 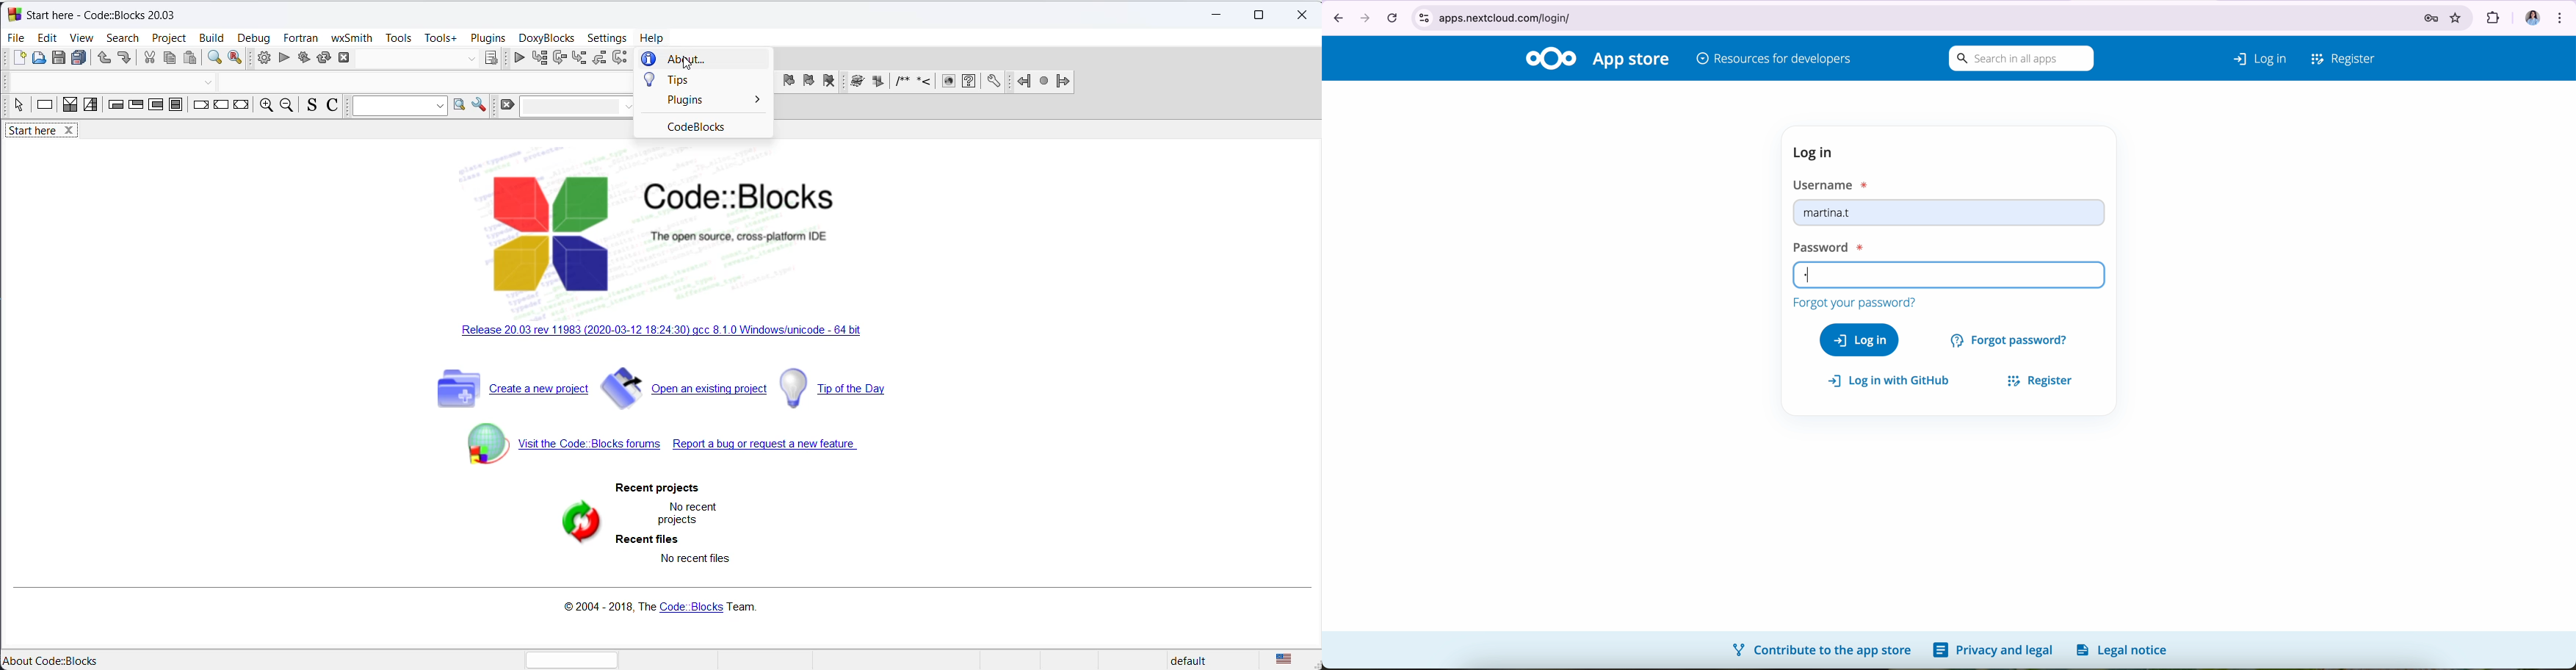 What do you see at coordinates (1215, 14) in the screenshot?
I see `minimize` at bounding box center [1215, 14].